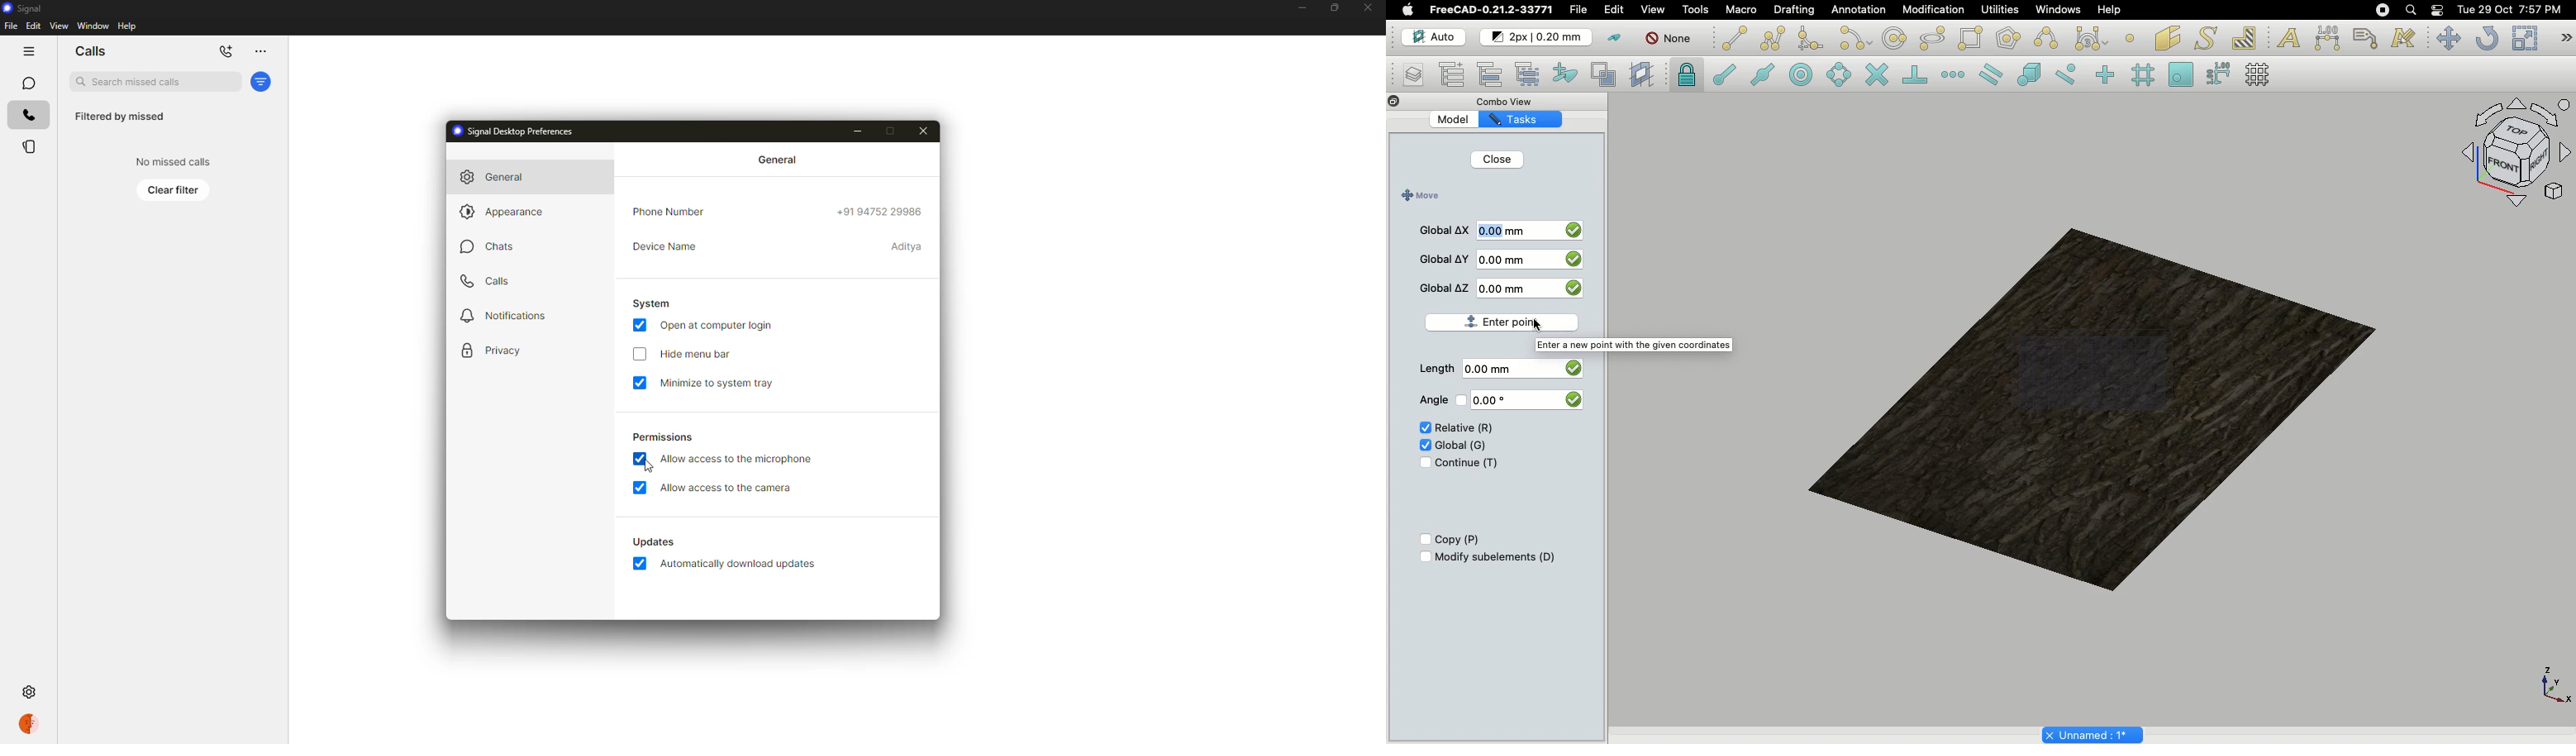 The image size is (2576, 756). What do you see at coordinates (739, 564) in the screenshot?
I see `automatically download updates` at bounding box center [739, 564].